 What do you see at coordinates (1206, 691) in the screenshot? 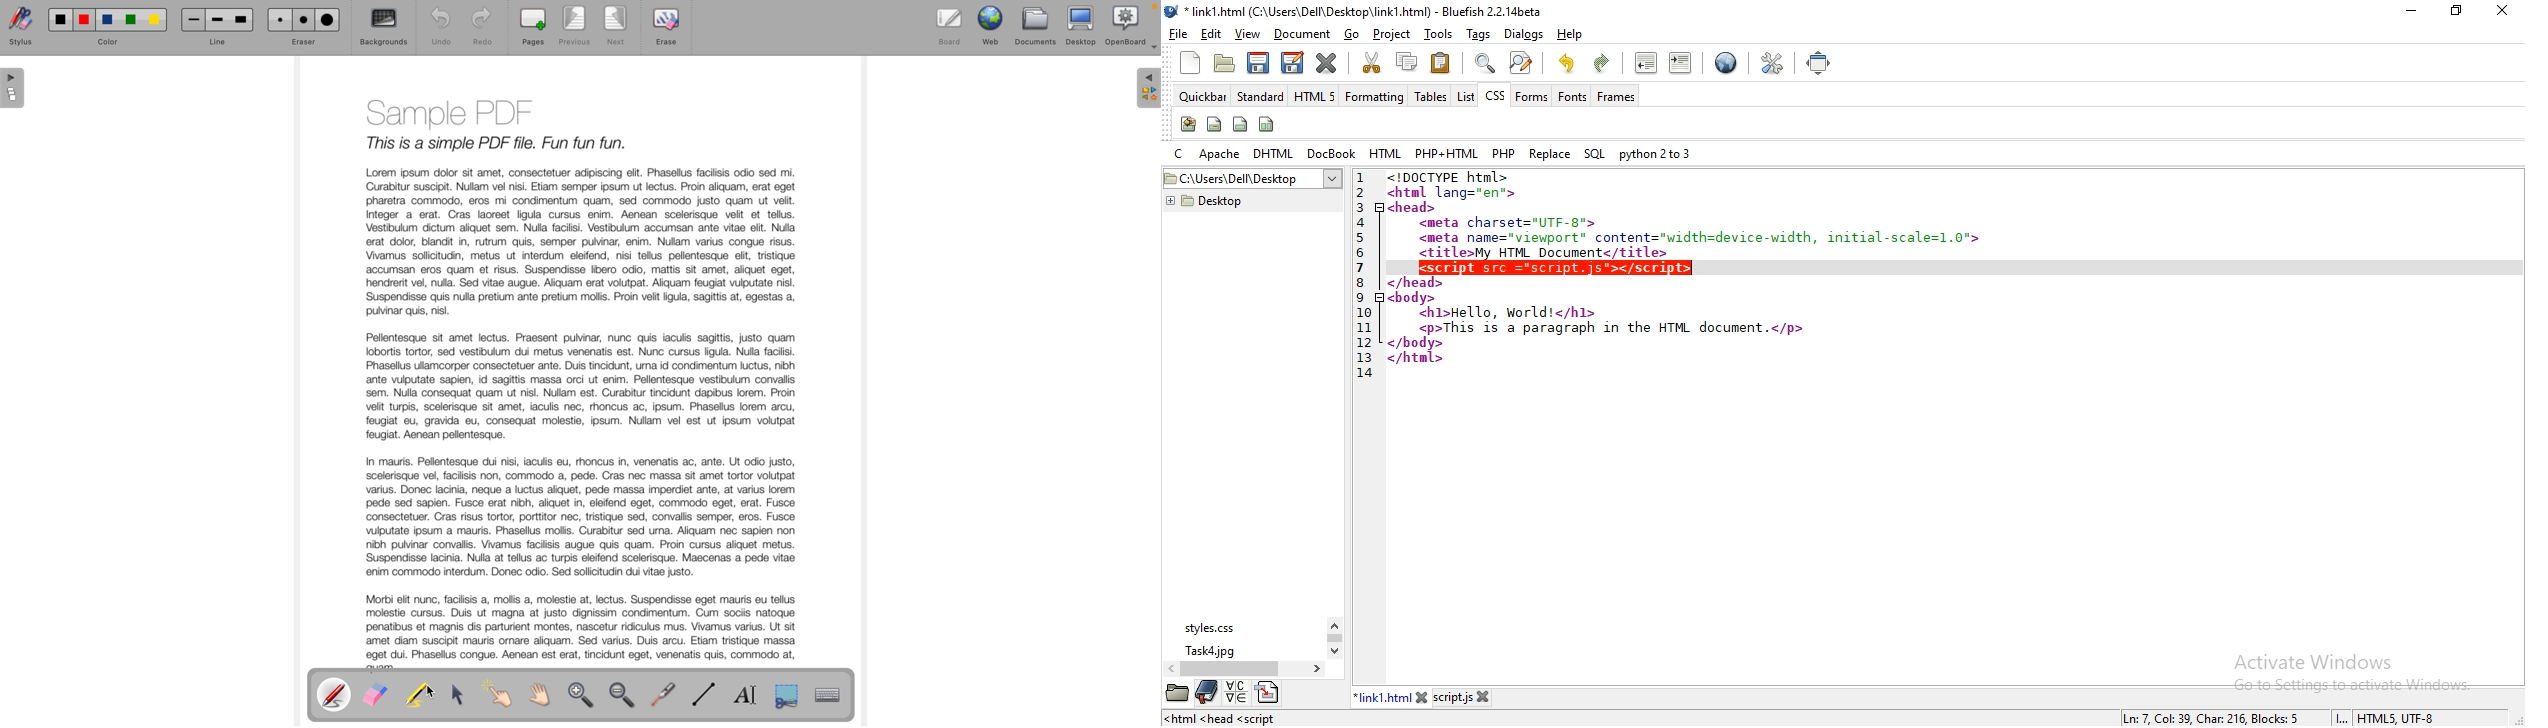
I see `bookmark` at bounding box center [1206, 691].